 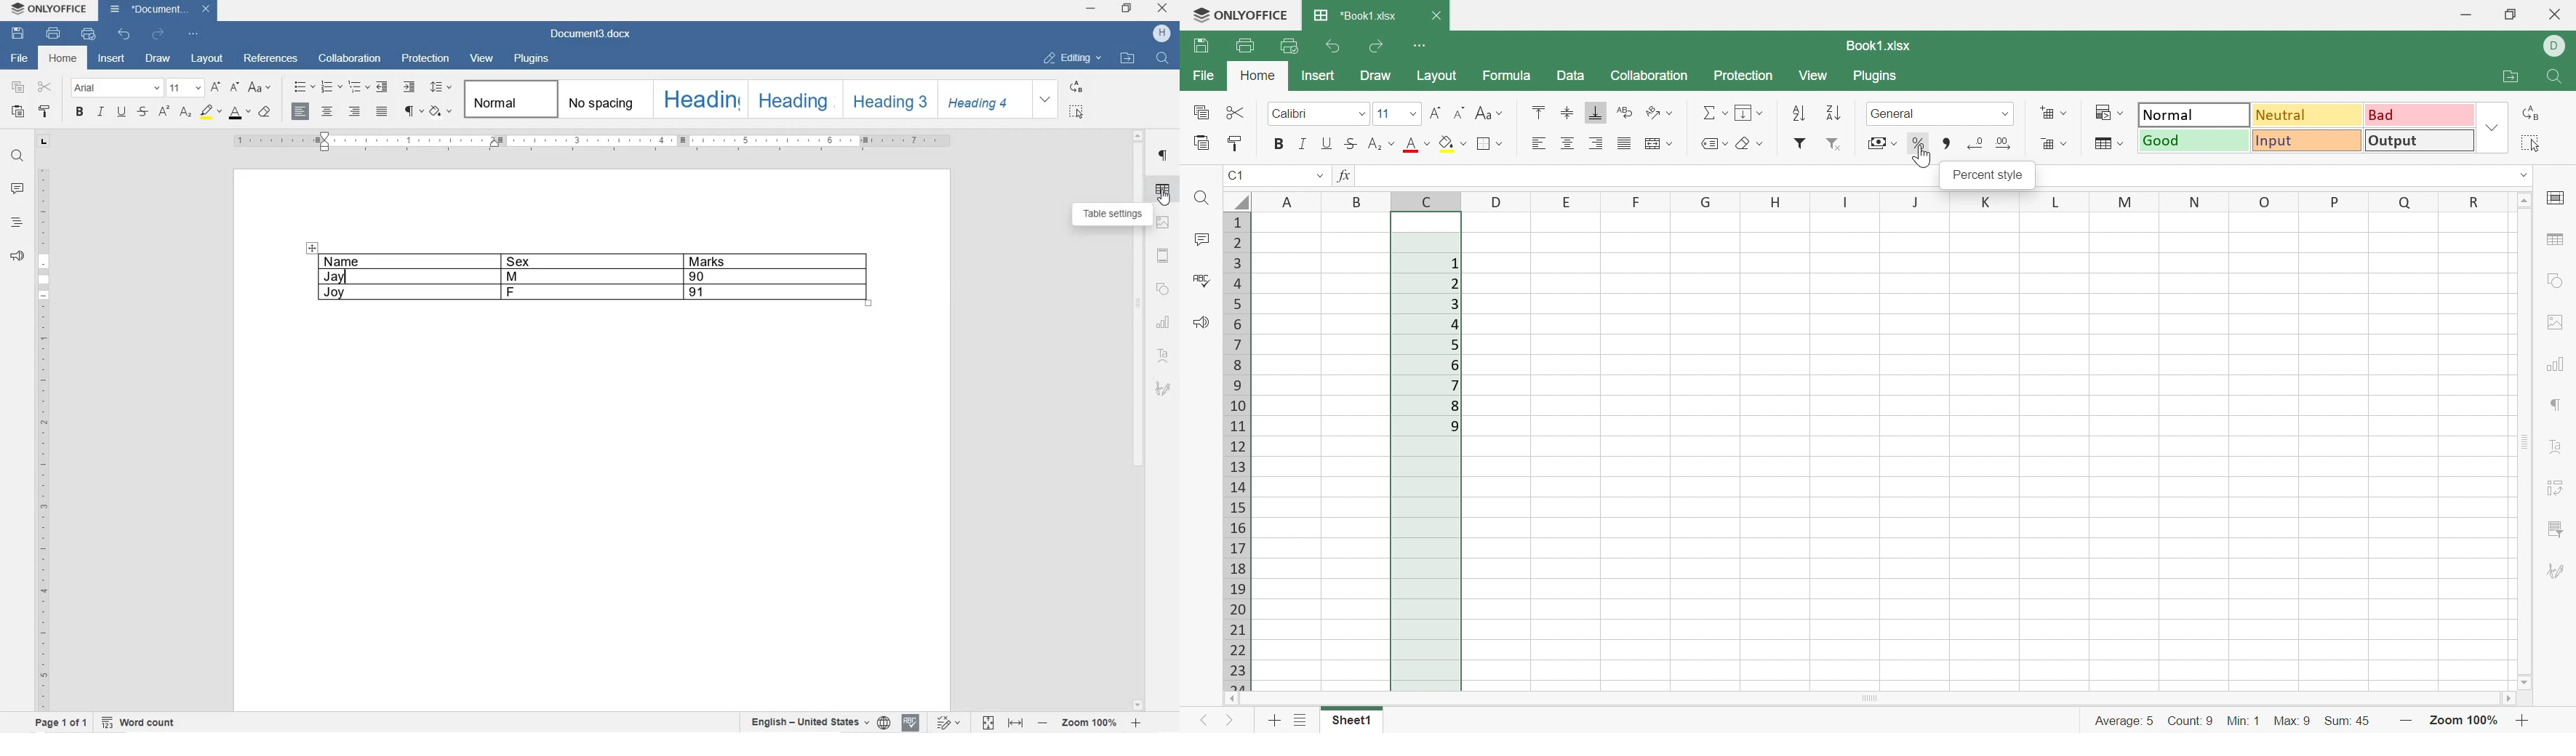 What do you see at coordinates (2420, 115) in the screenshot?
I see `Bad` at bounding box center [2420, 115].